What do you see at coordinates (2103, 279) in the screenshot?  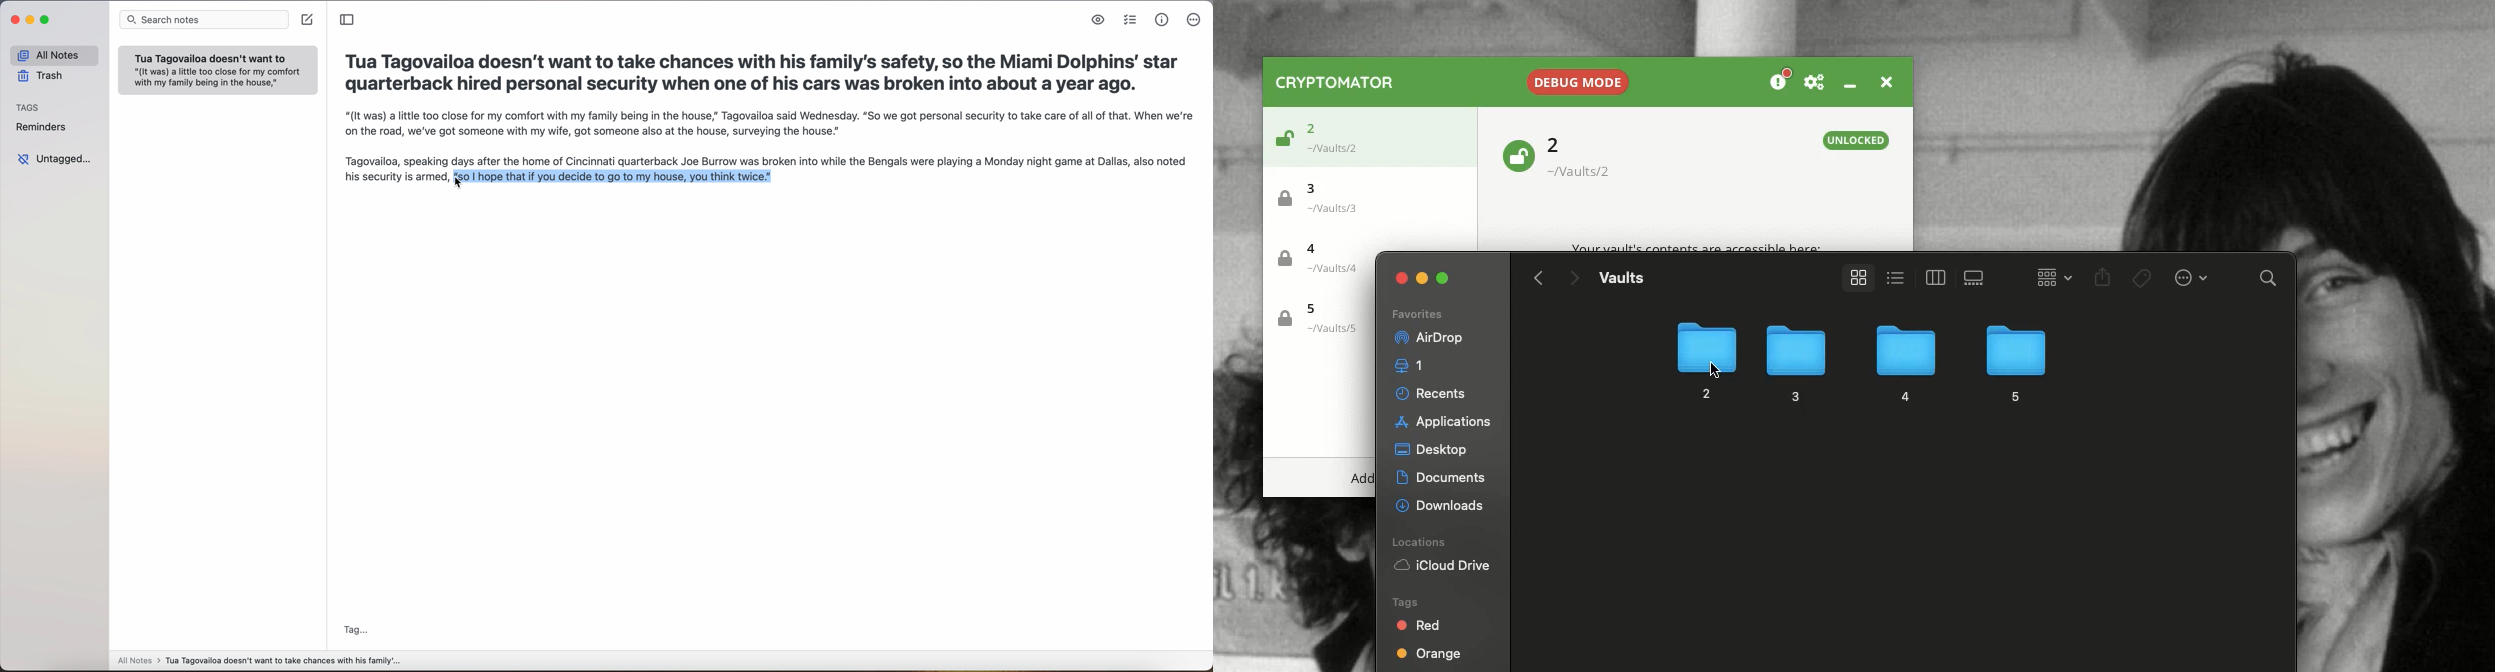 I see `Share` at bounding box center [2103, 279].